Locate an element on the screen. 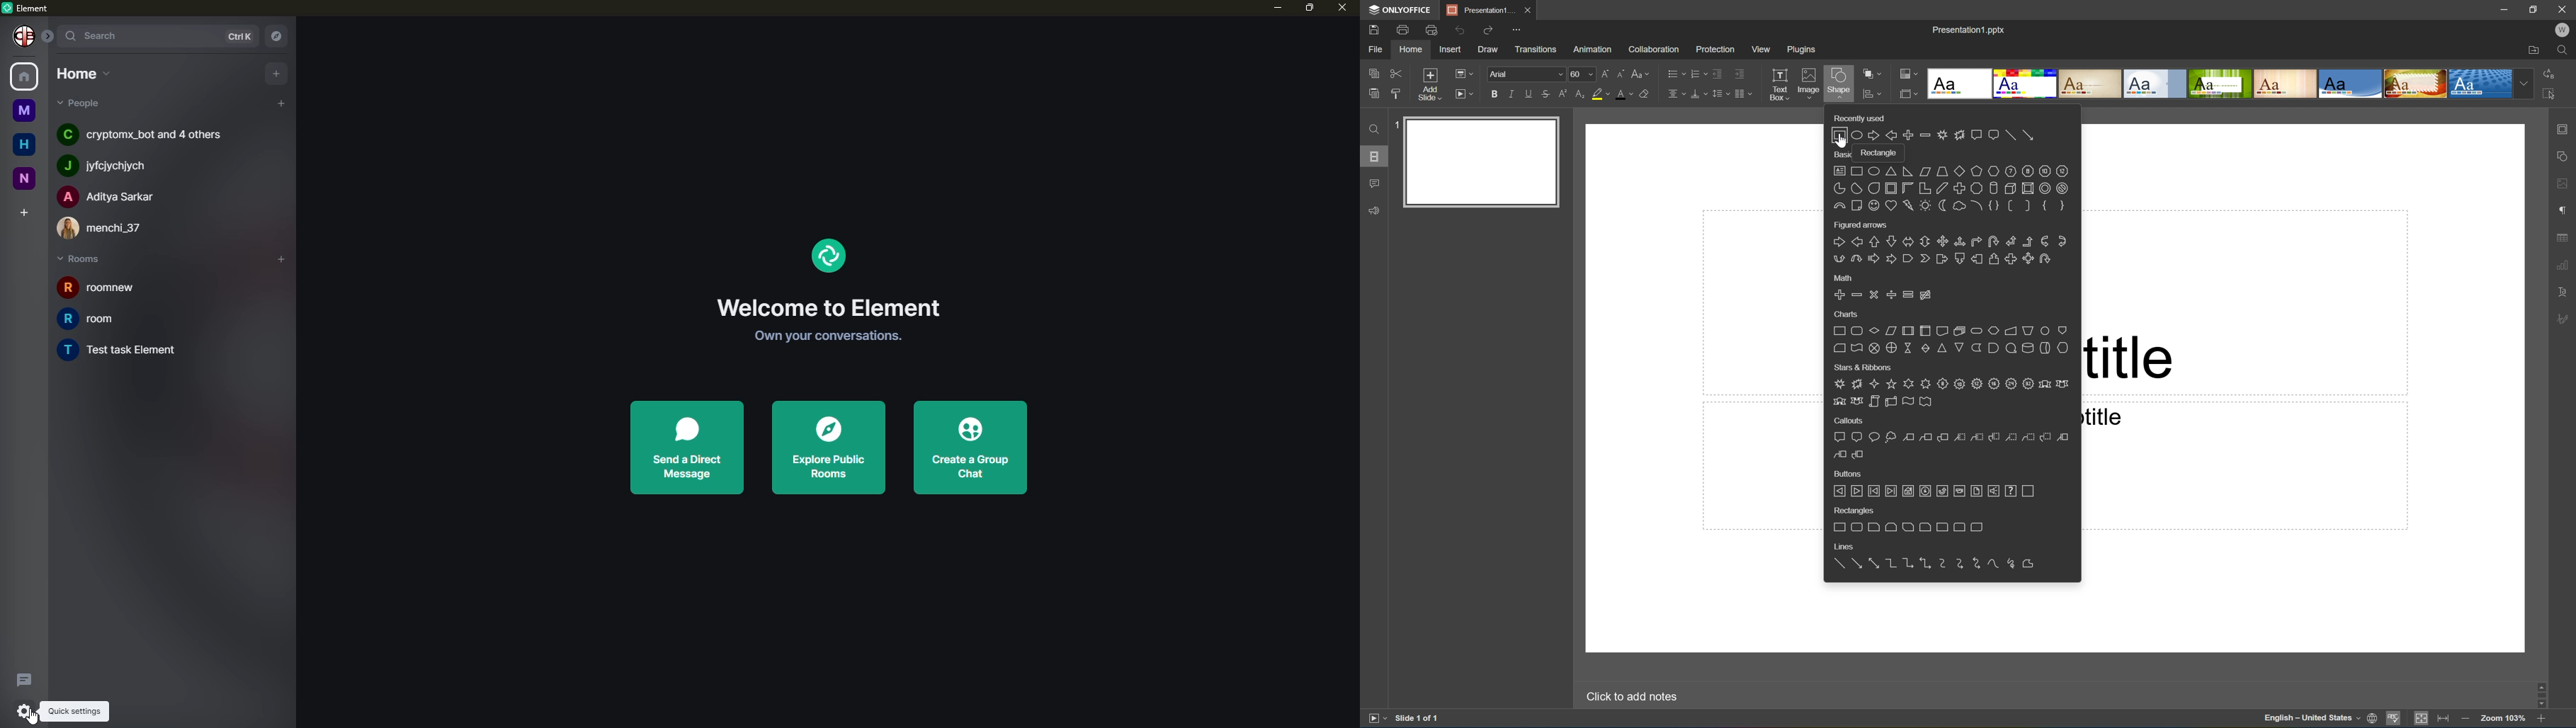  Find is located at coordinates (2562, 50).